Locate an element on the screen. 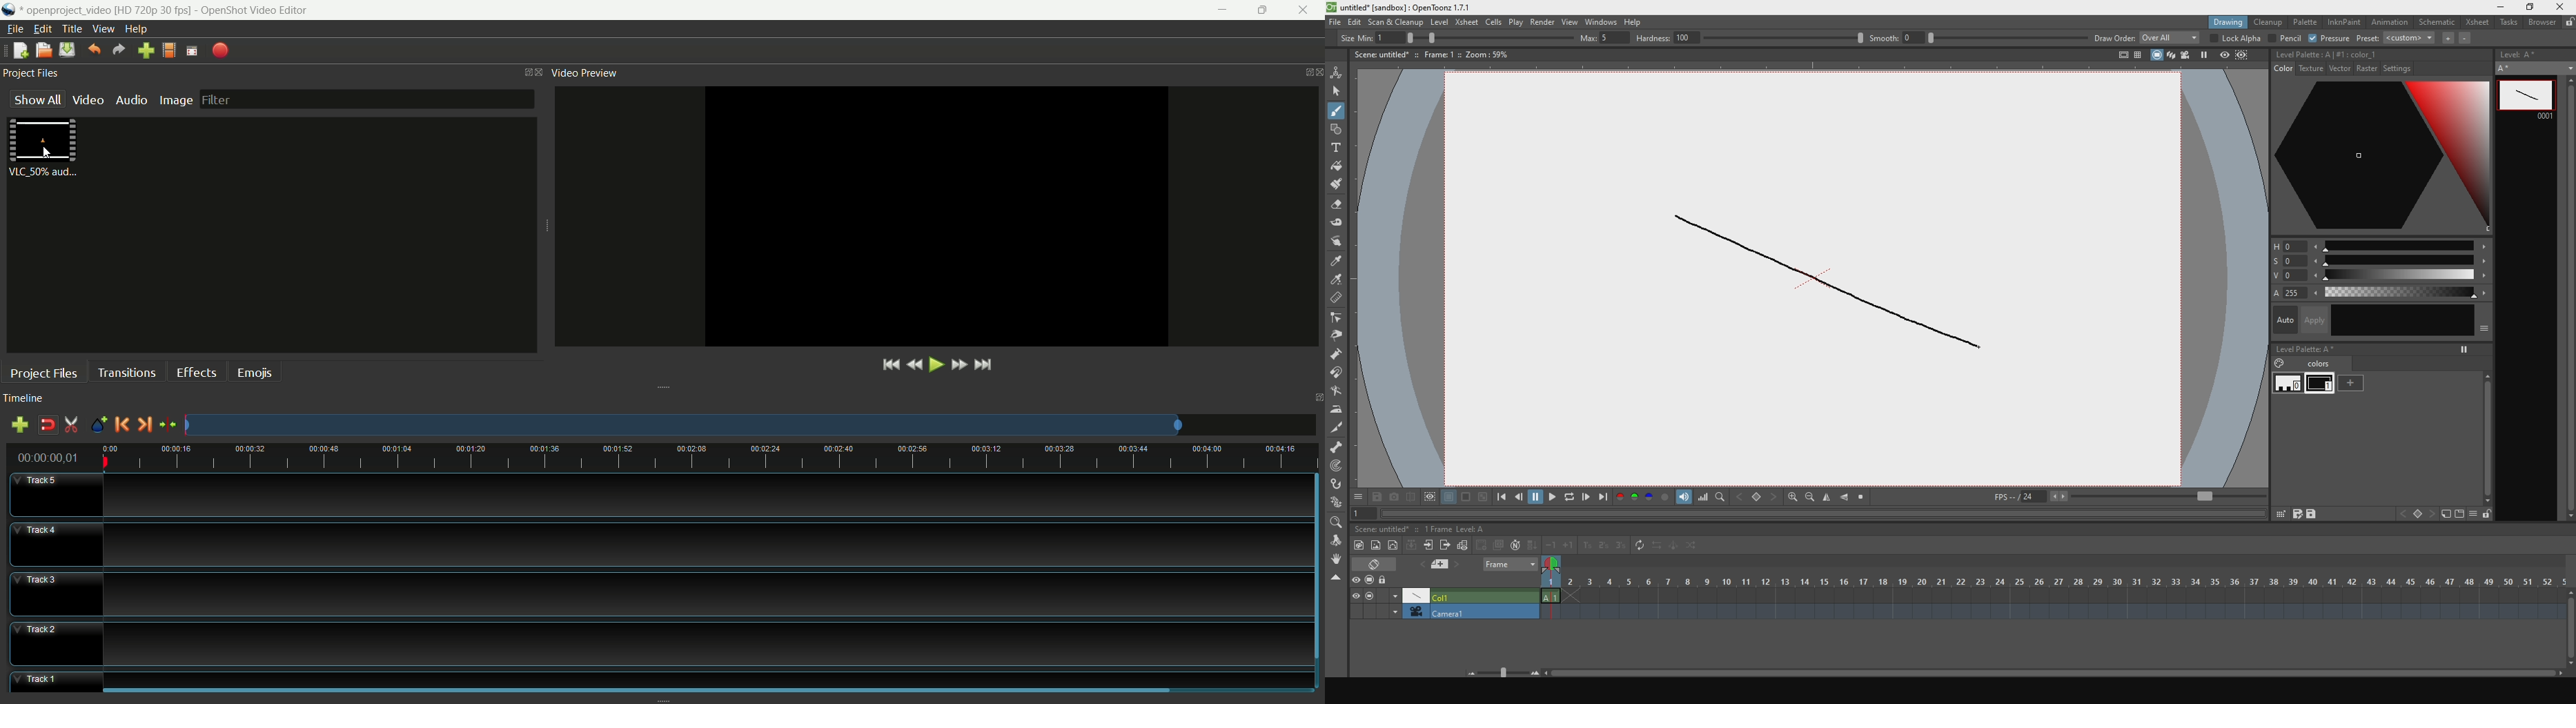  cells is located at coordinates (1493, 22).